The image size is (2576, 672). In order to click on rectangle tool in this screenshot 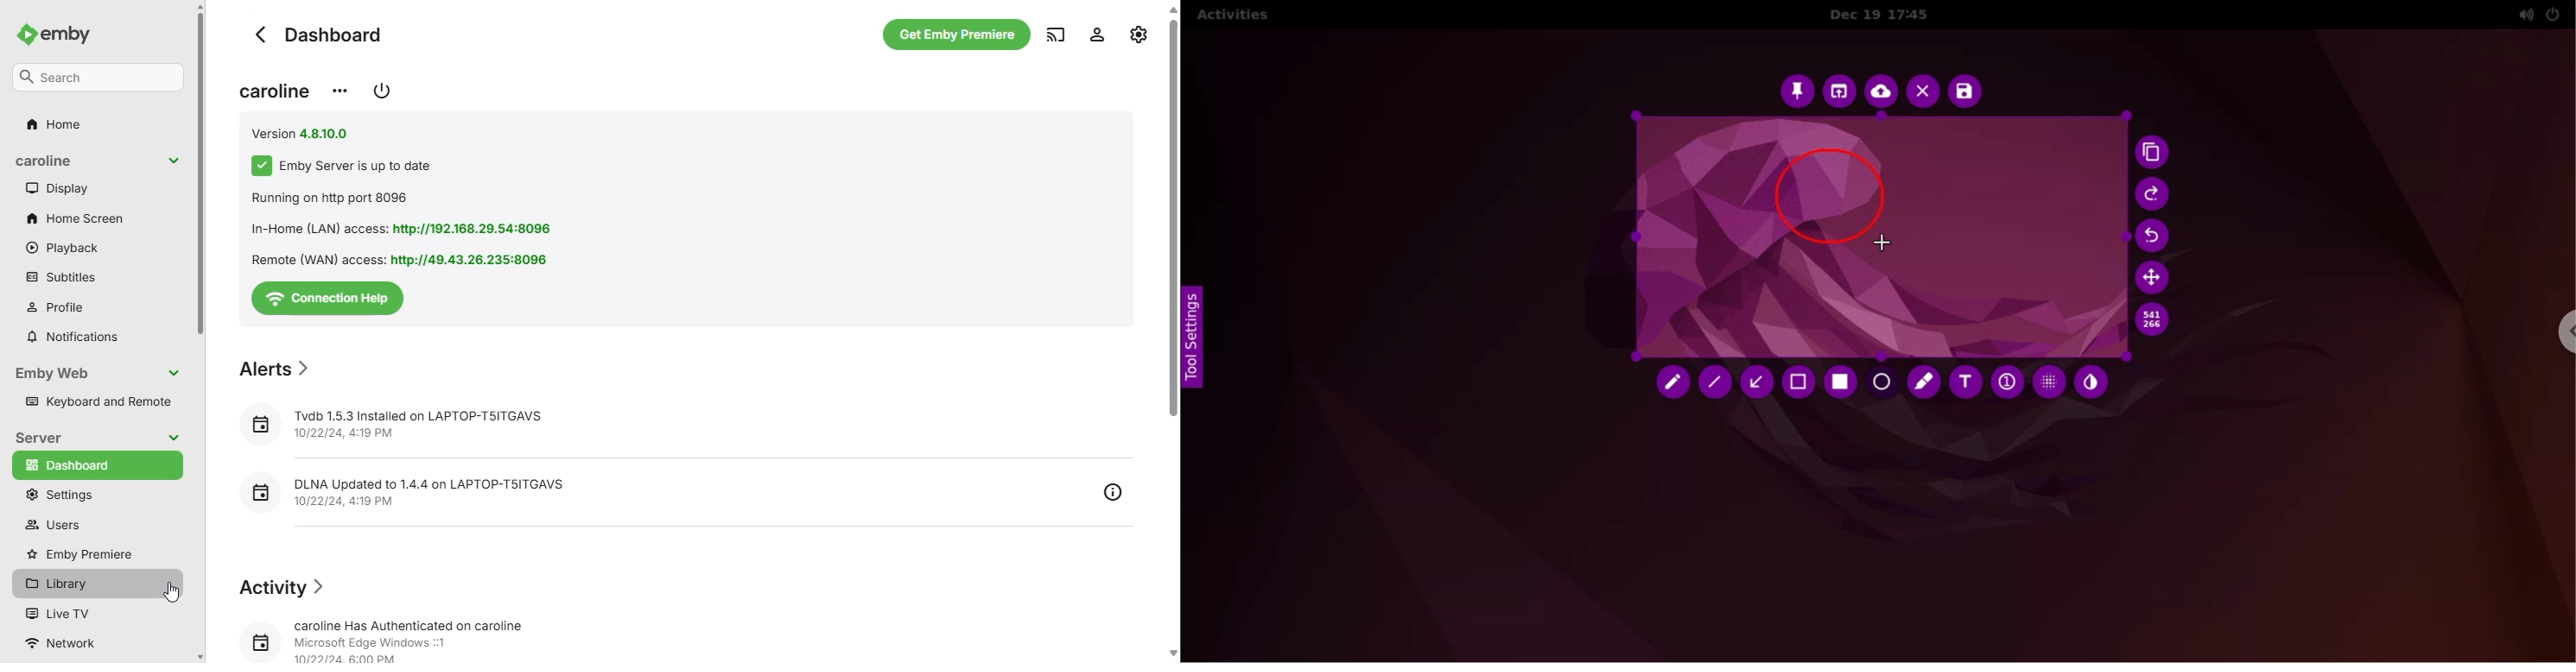, I will do `click(1843, 382)`.